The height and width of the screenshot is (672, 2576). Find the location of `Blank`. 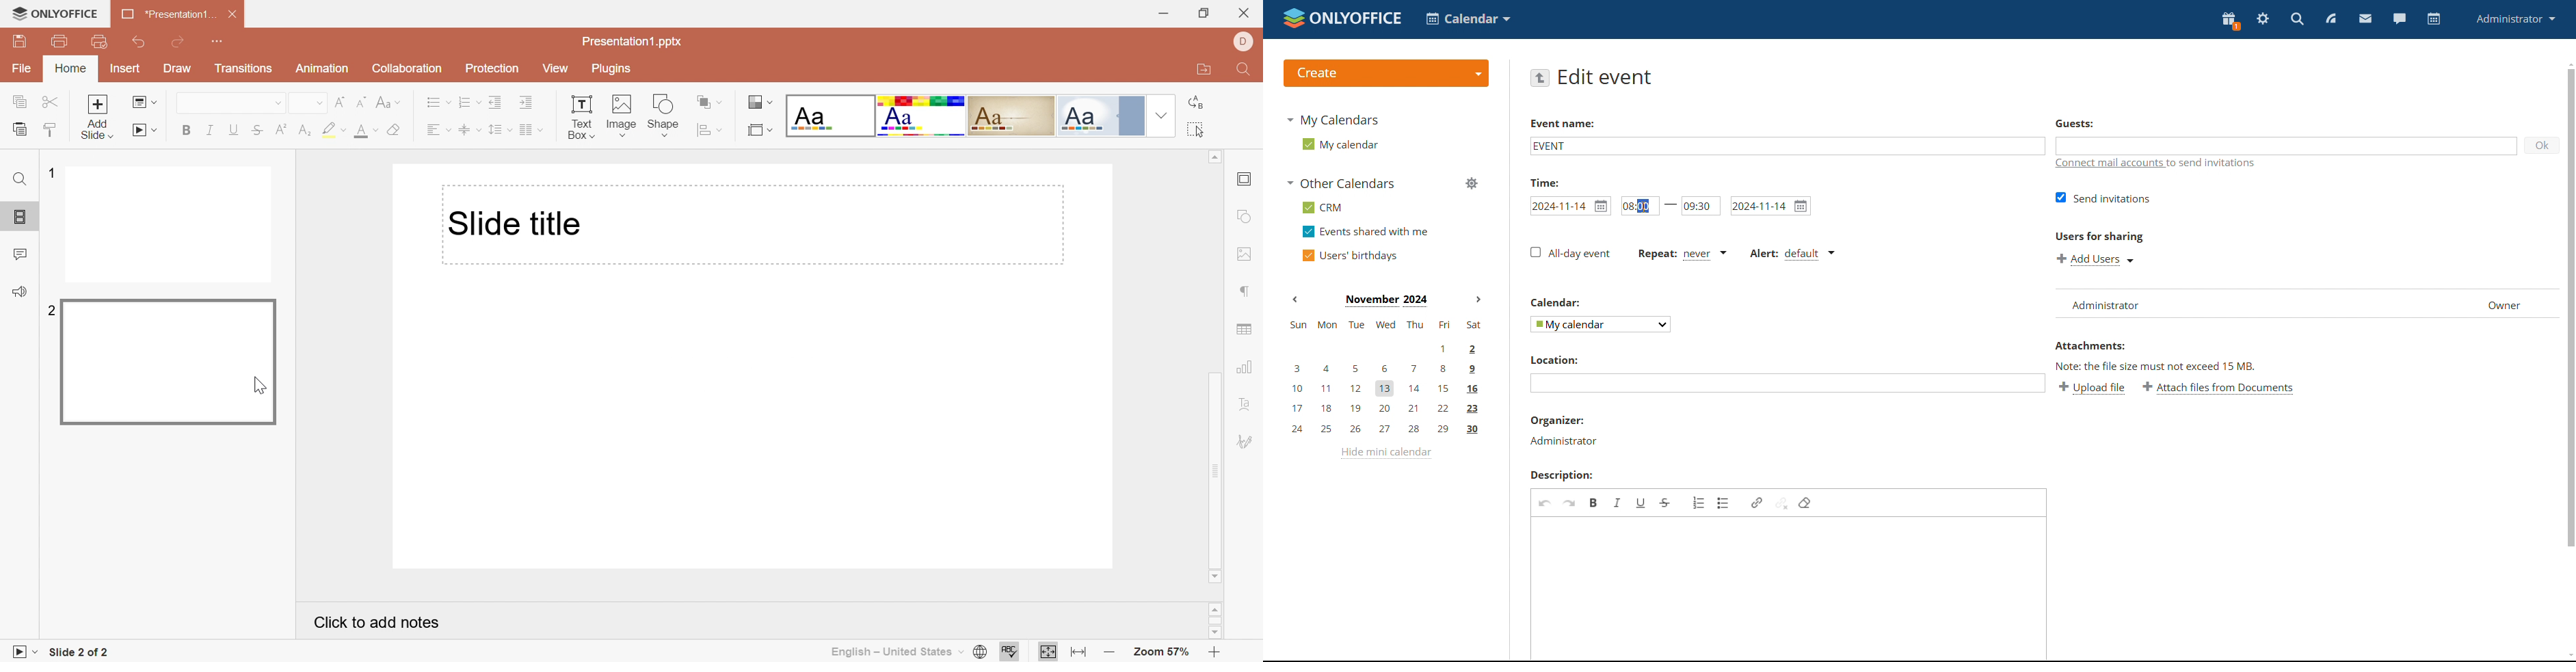

Blank is located at coordinates (831, 116).